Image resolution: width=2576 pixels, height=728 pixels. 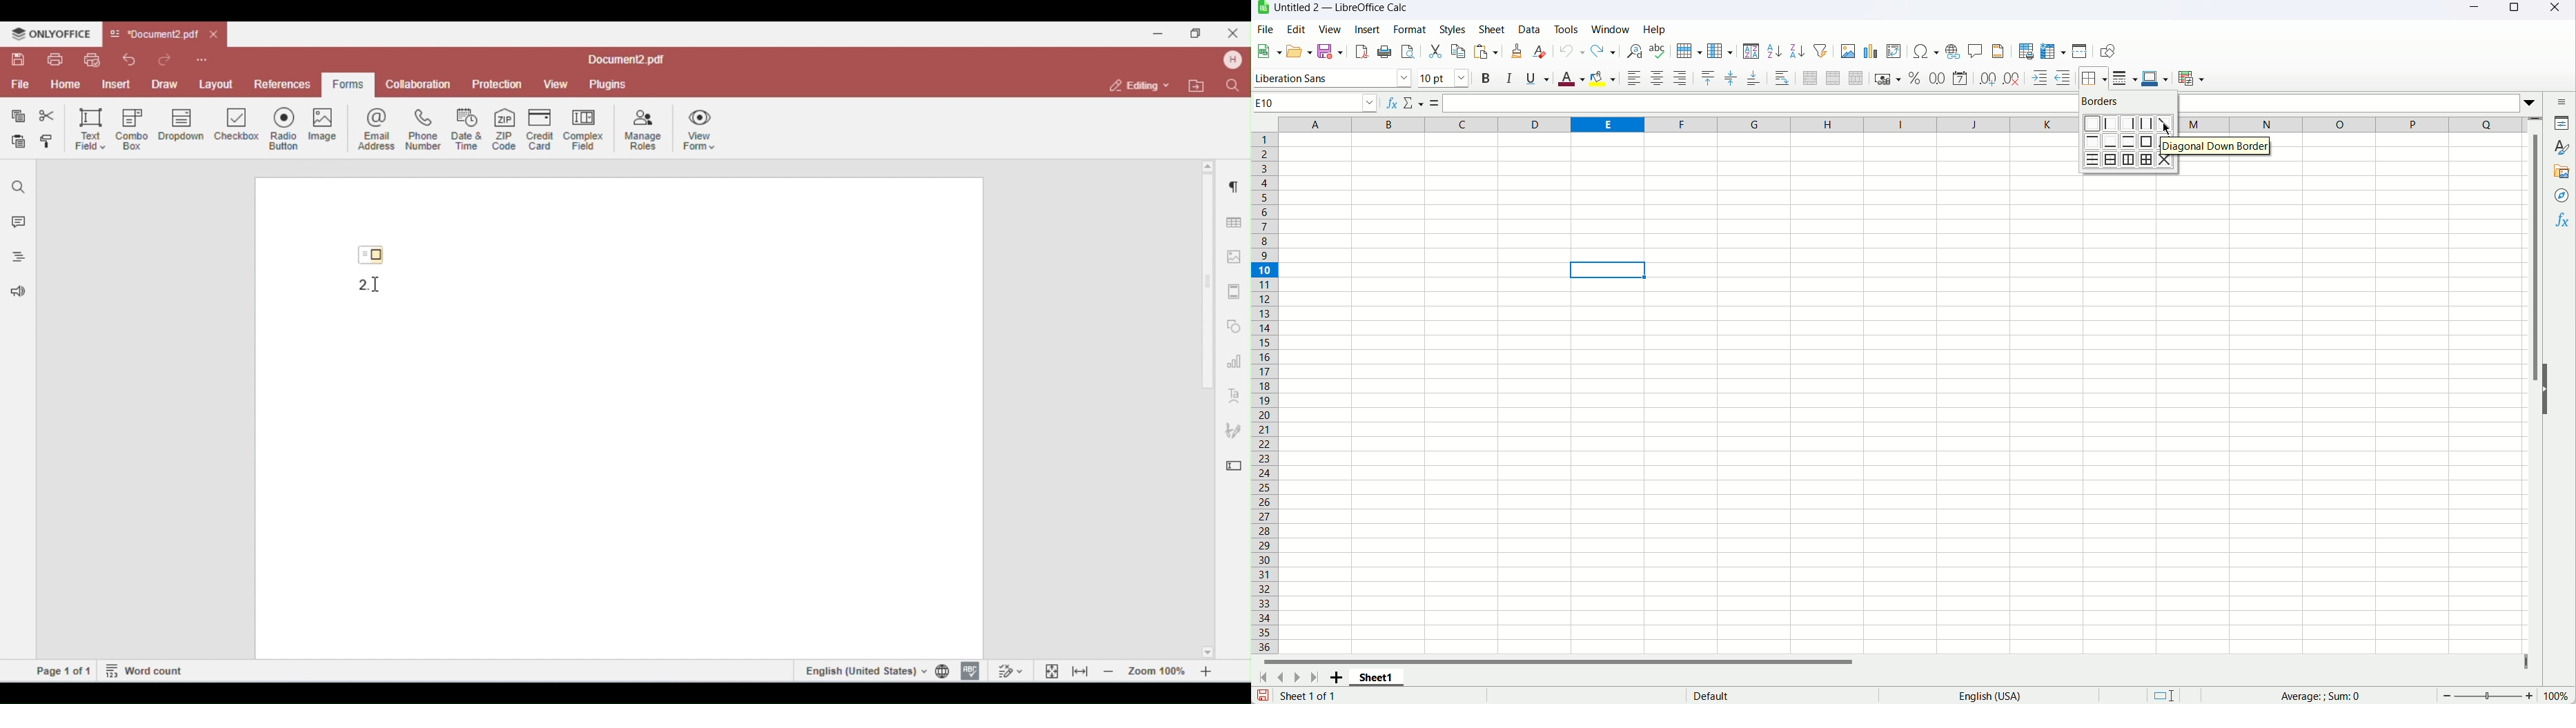 What do you see at coordinates (1415, 102) in the screenshot?
I see `Select function` at bounding box center [1415, 102].